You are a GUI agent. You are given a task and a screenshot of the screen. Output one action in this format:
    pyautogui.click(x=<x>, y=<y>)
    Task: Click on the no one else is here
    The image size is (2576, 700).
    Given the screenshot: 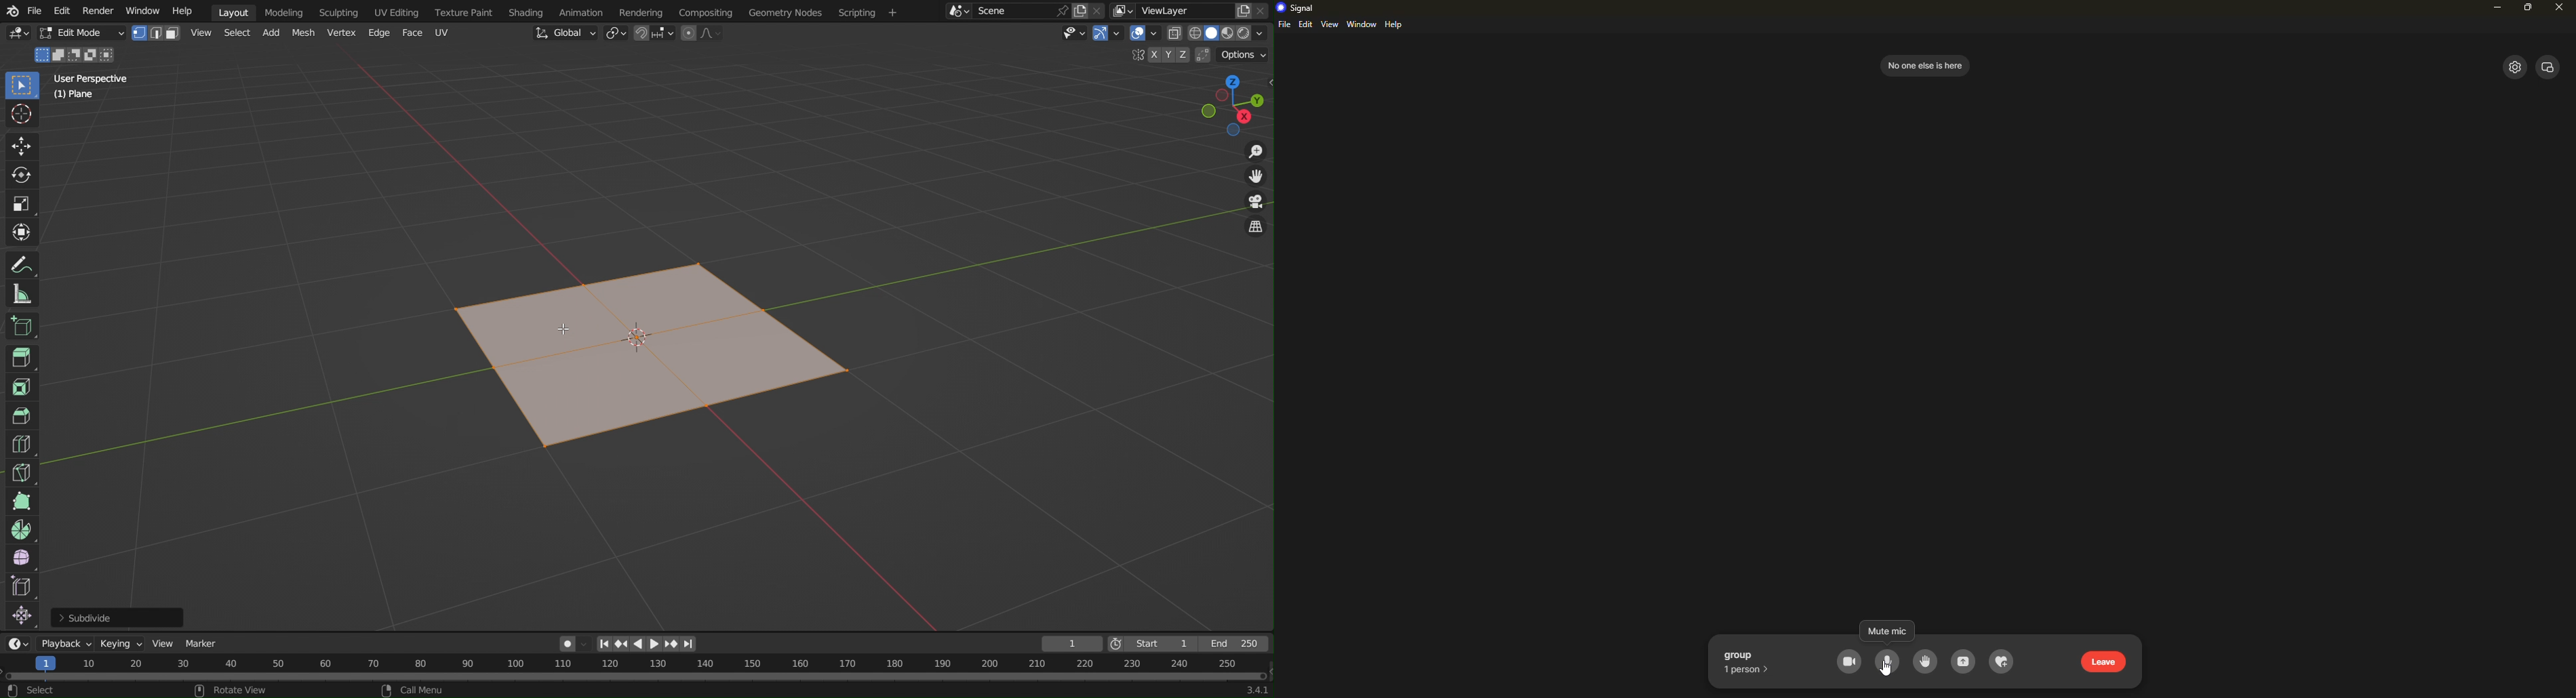 What is the action you would take?
    pyautogui.click(x=1924, y=64)
    